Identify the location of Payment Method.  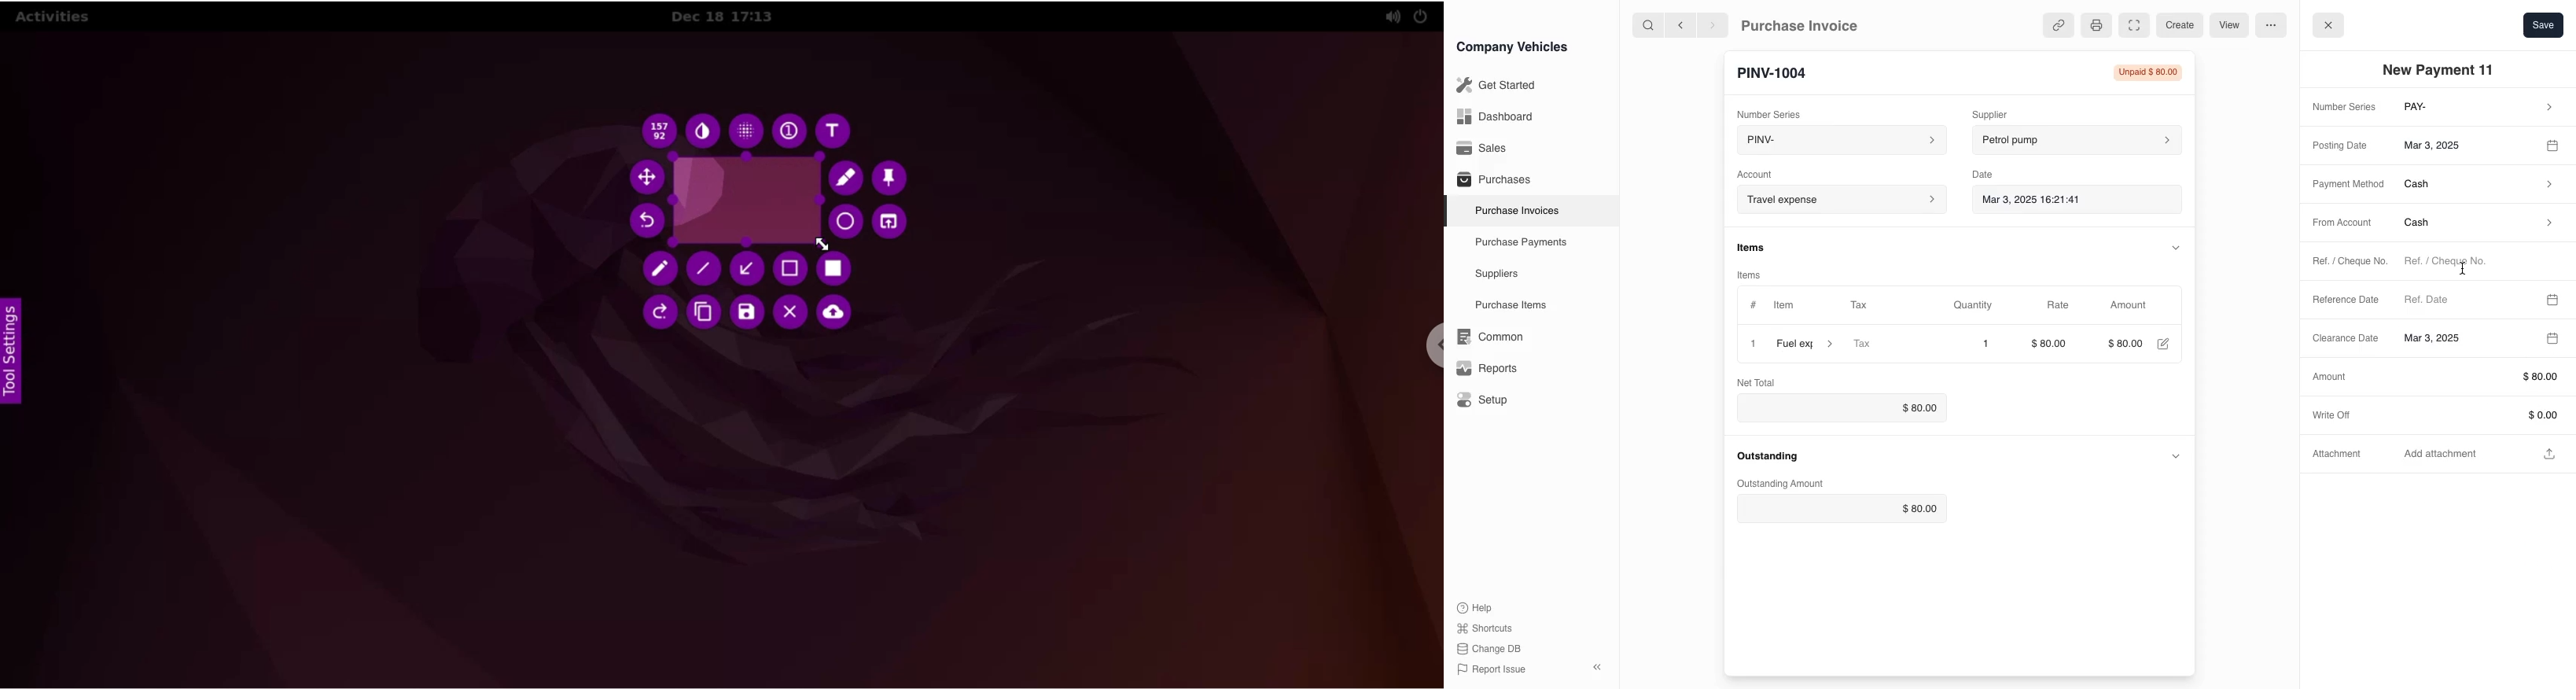
(2343, 185).